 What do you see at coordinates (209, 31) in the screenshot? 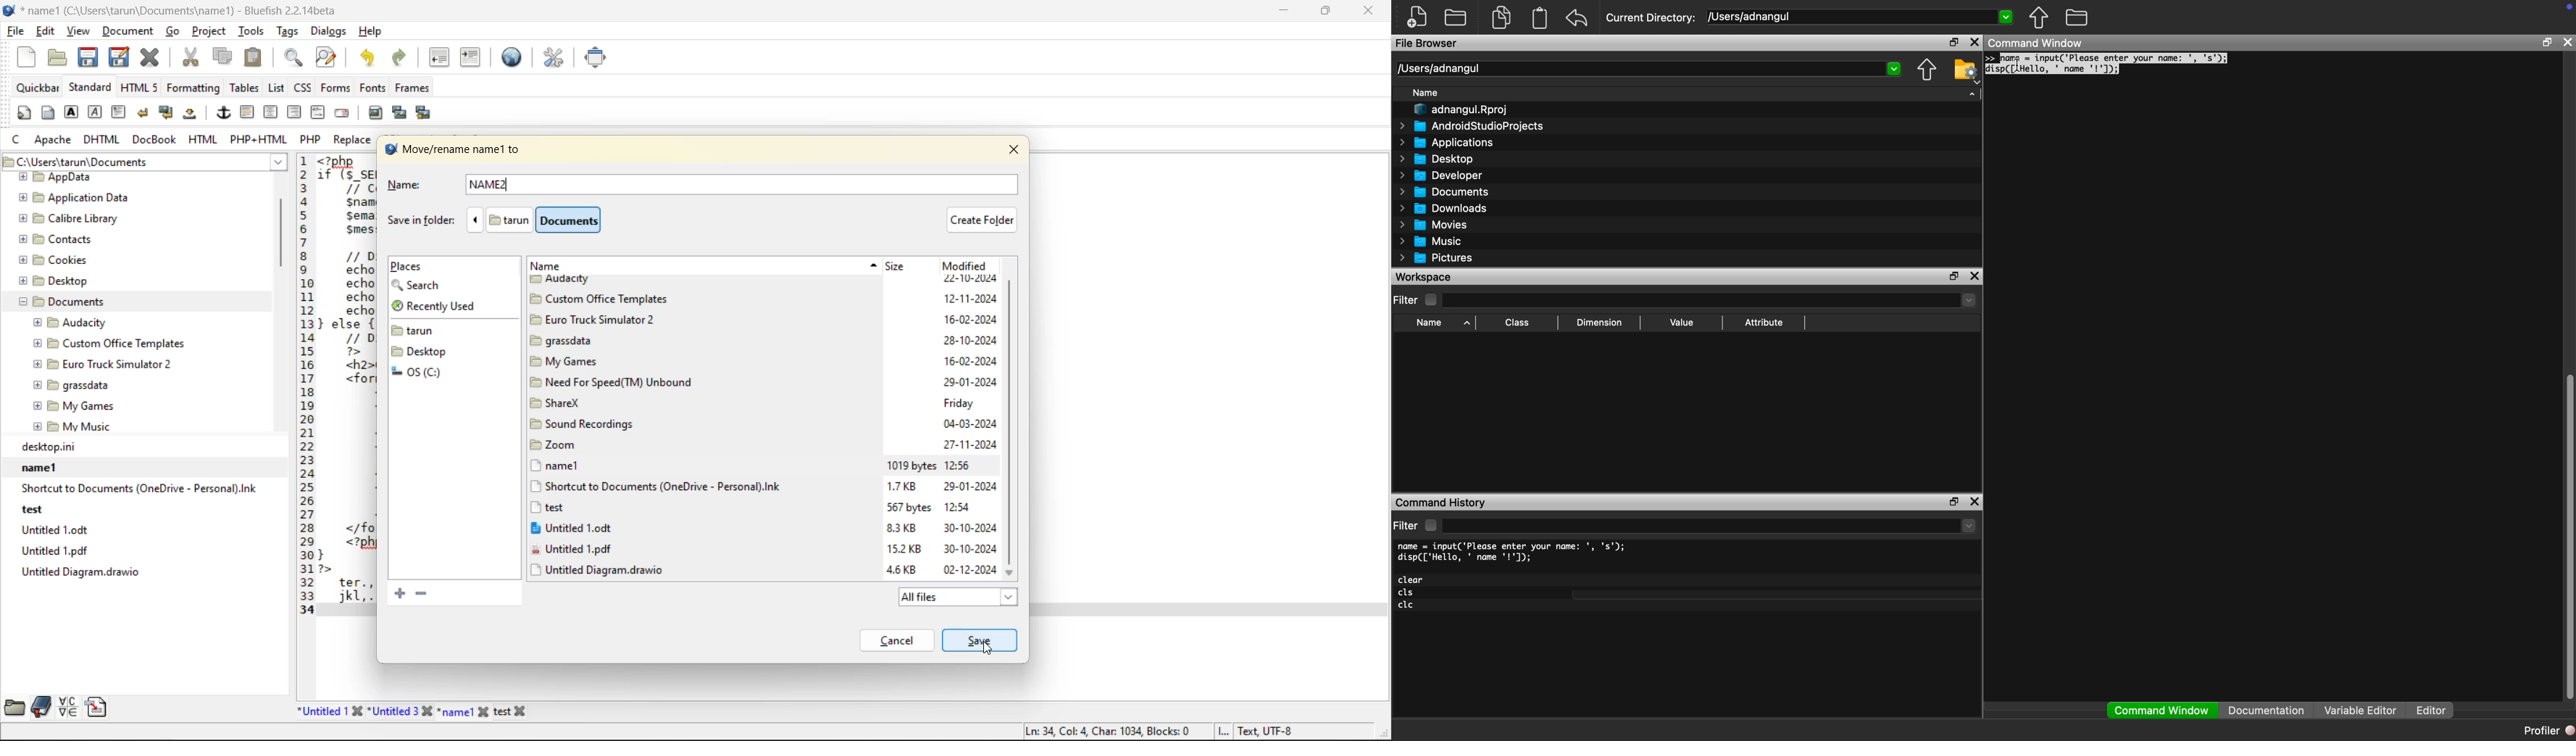
I see `project` at bounding box center [209, 31].